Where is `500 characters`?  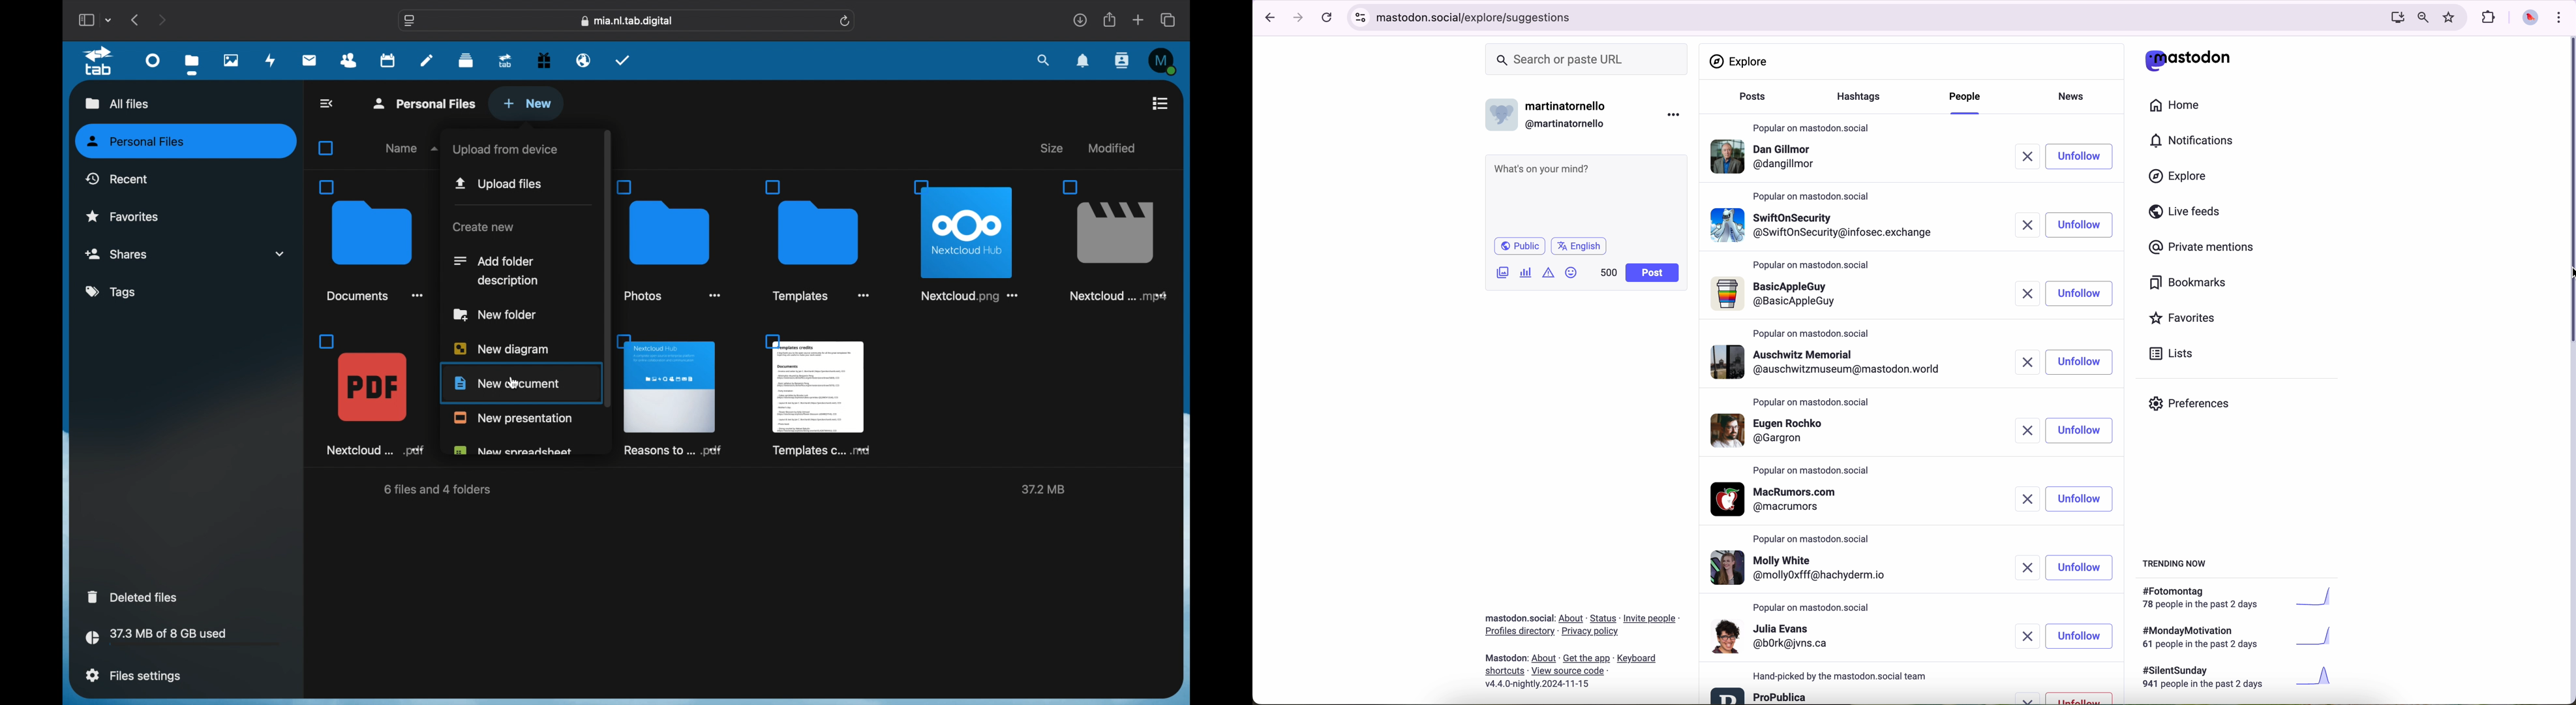
500 characters is located at coordinates (1608, 272).